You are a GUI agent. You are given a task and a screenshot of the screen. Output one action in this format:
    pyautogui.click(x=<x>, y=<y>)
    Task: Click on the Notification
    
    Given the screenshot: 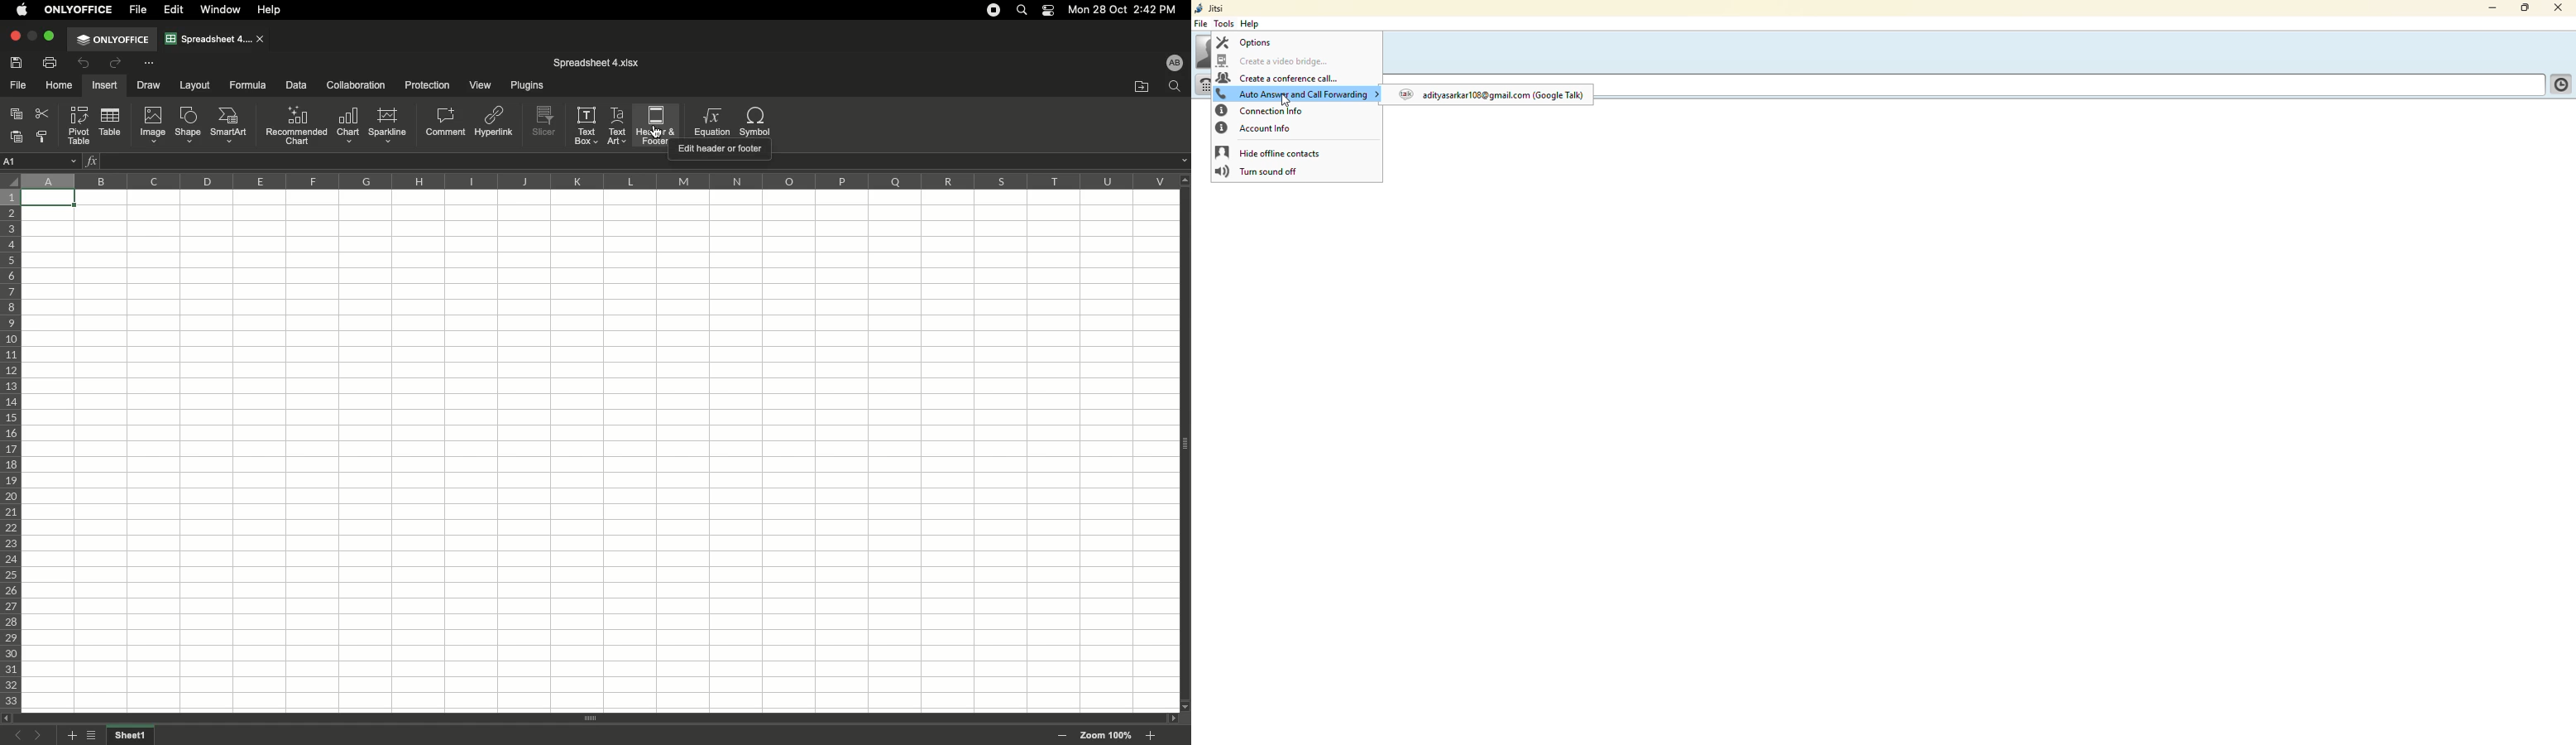 What is the action you would take?
    pyautogui.click(x=1050, y=11)
    